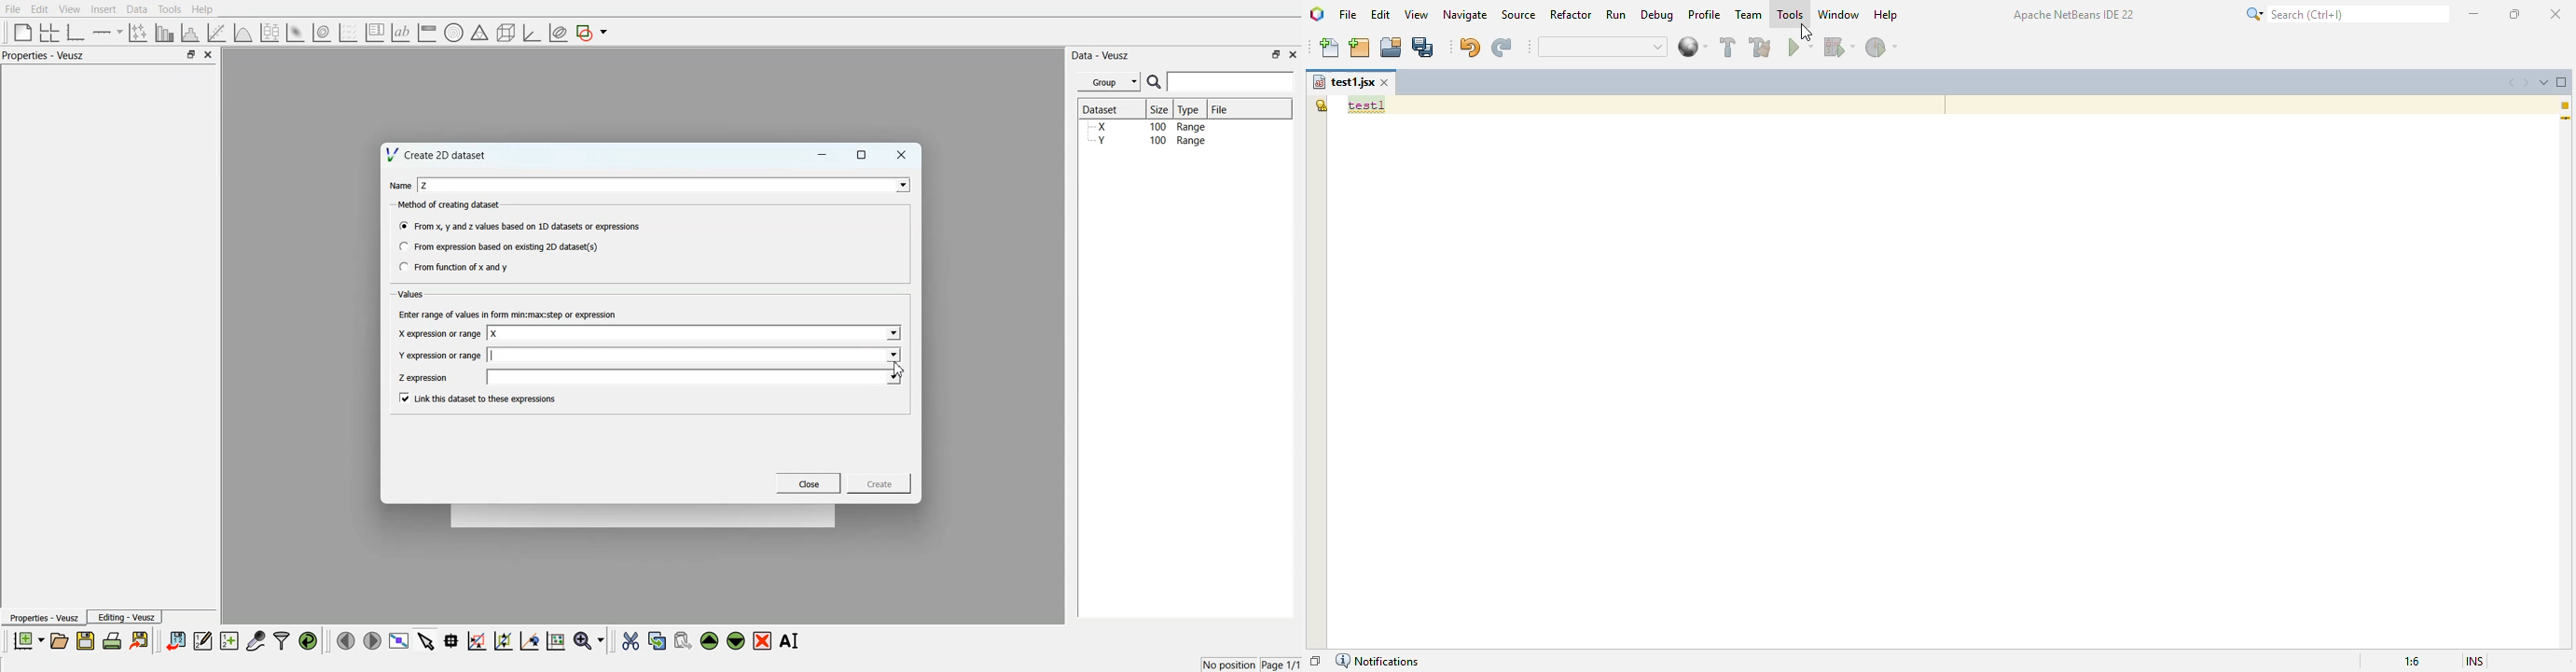 This screenshot has width=2576, height=672. What do you see at coordinates (899, 367) in the screenshot?
I see `Cursor` at bounding box center [899, 367].